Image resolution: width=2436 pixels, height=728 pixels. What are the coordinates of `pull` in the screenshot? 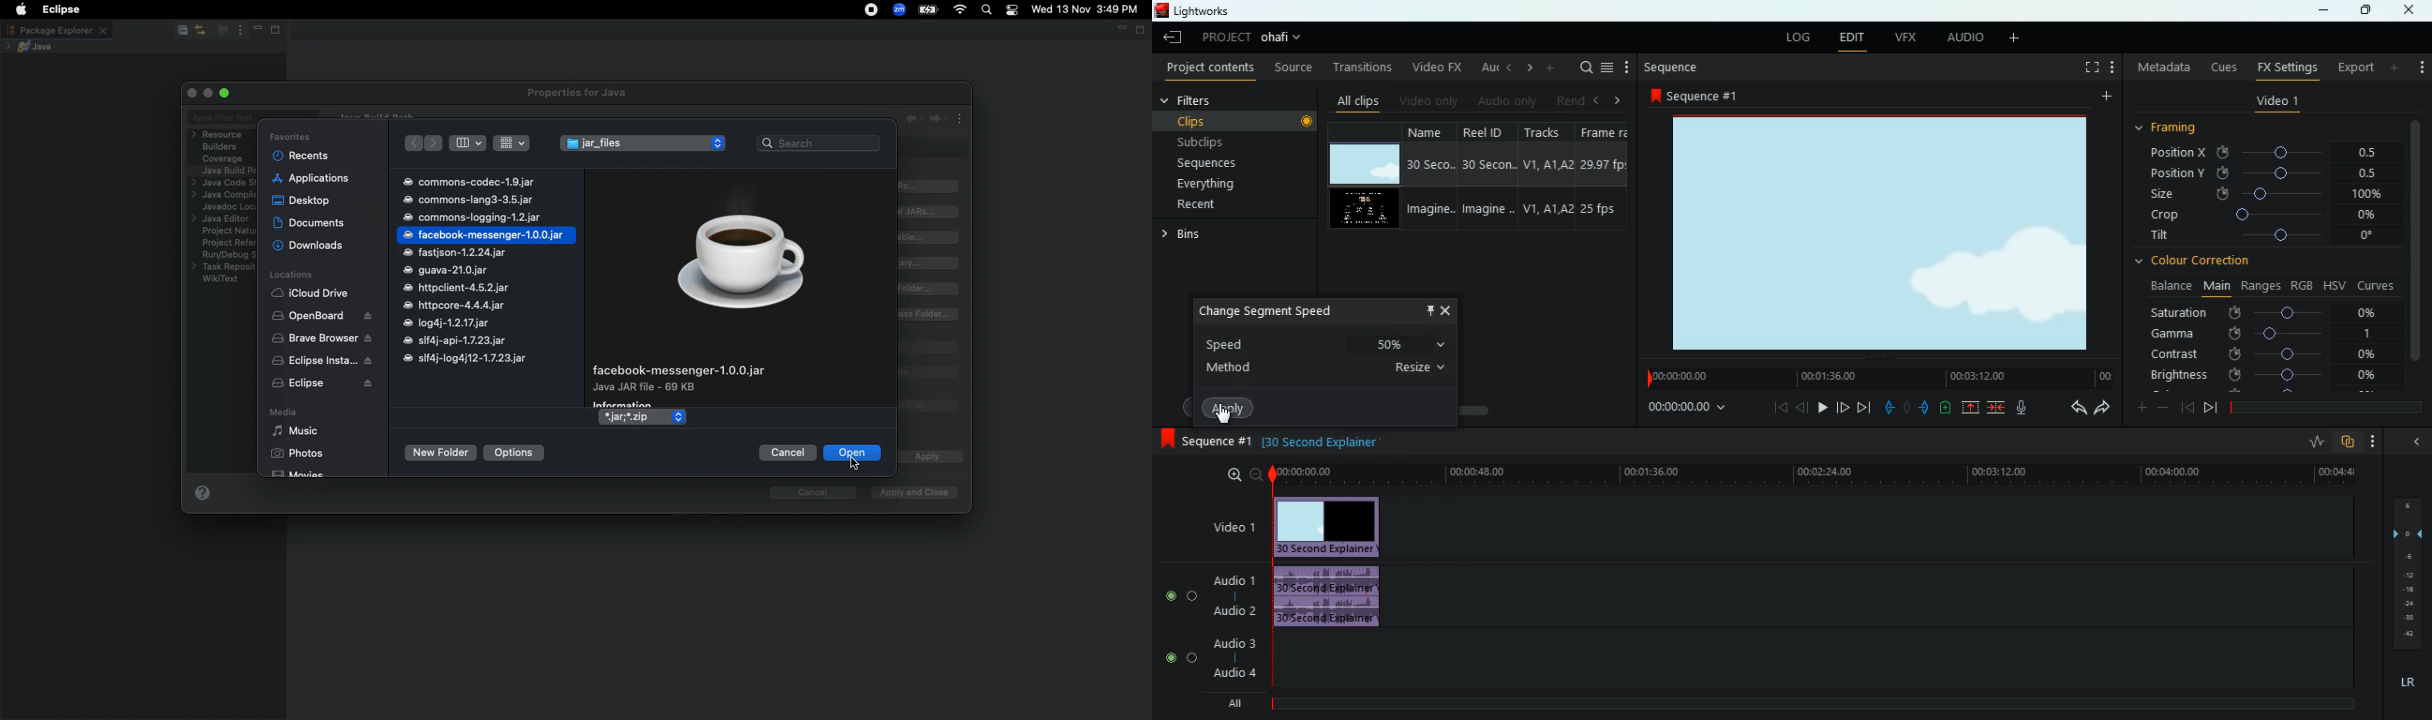 It's located at (1888, 406).